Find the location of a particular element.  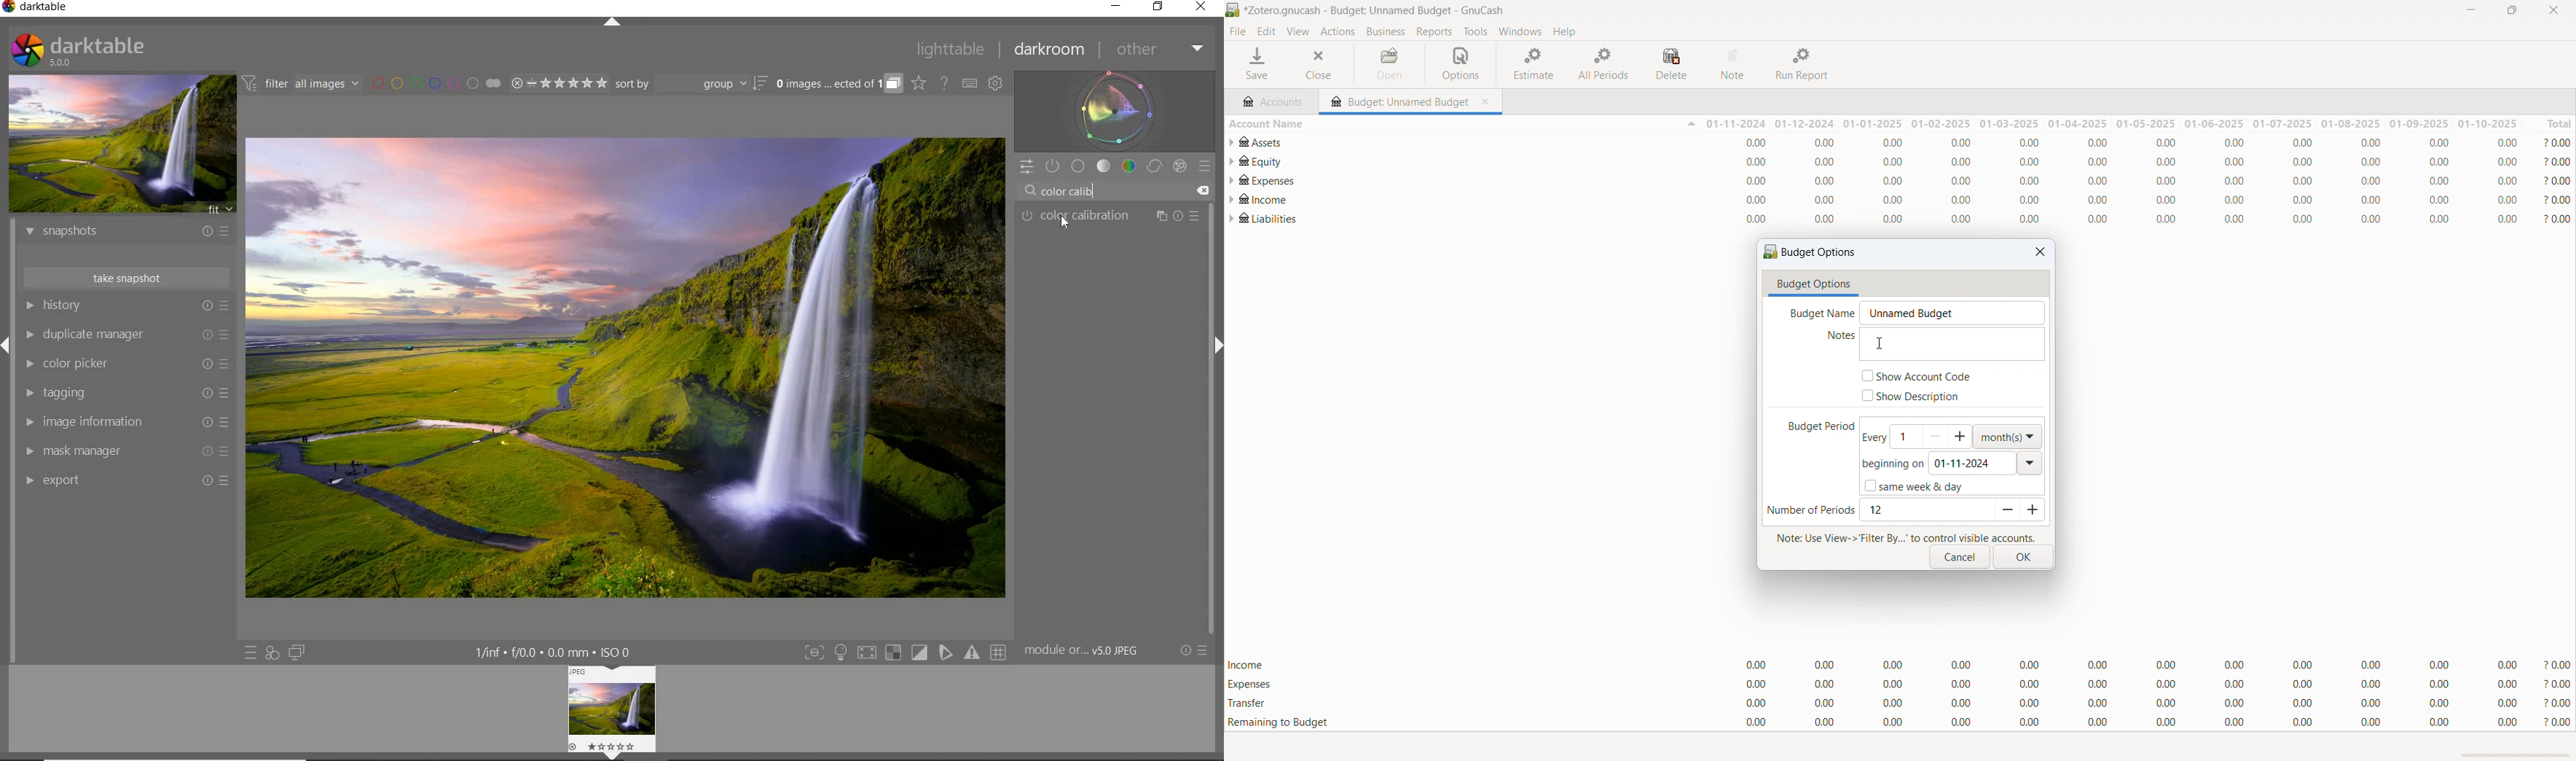

close is located at coordinates (2040, 252).